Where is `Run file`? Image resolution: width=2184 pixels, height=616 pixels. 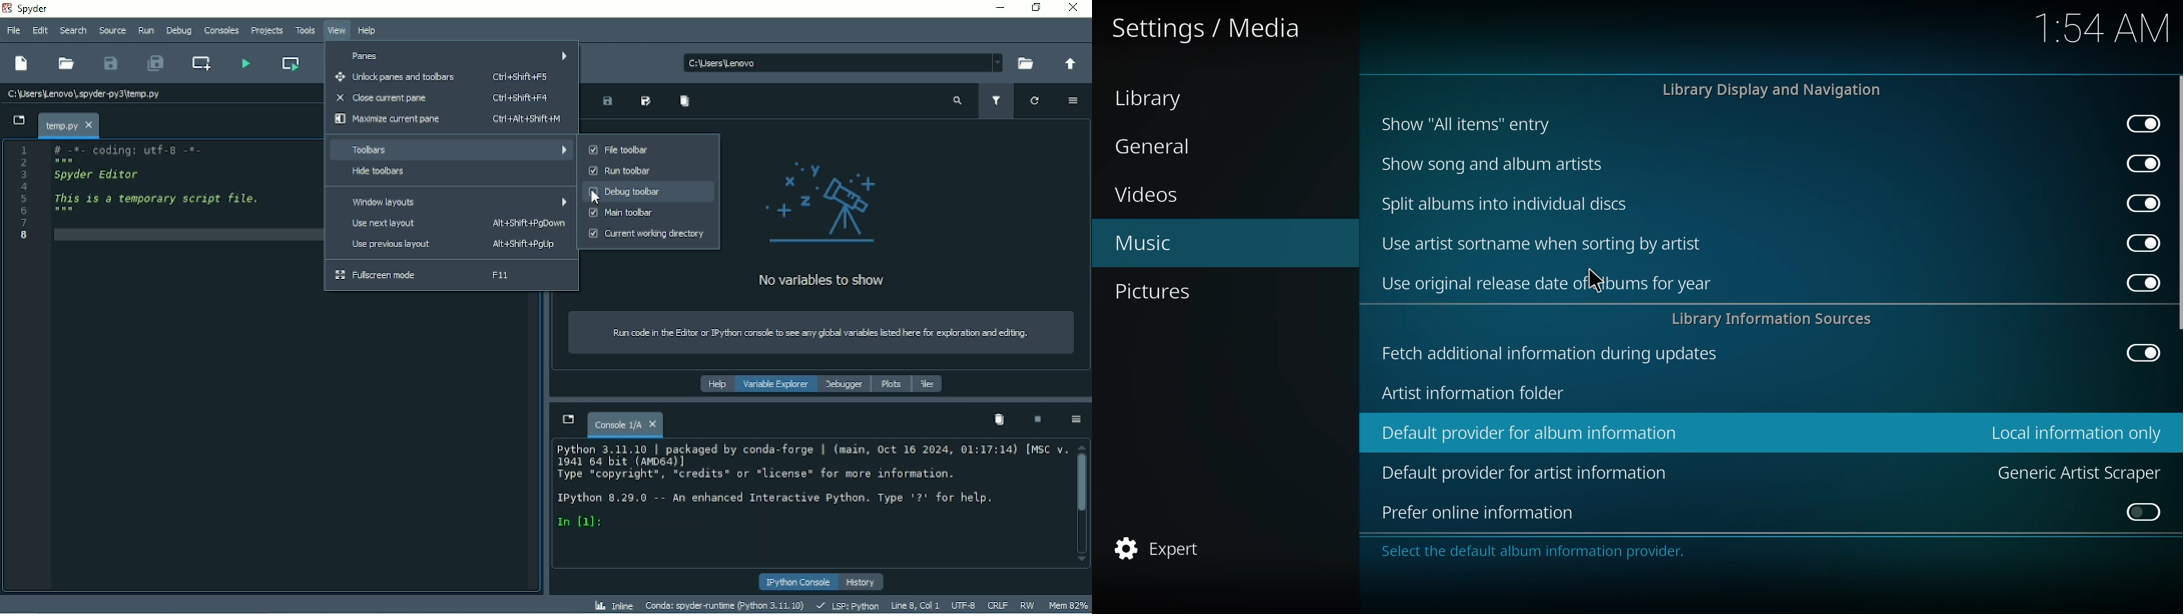 Run file is located at coordinates (245, 62).